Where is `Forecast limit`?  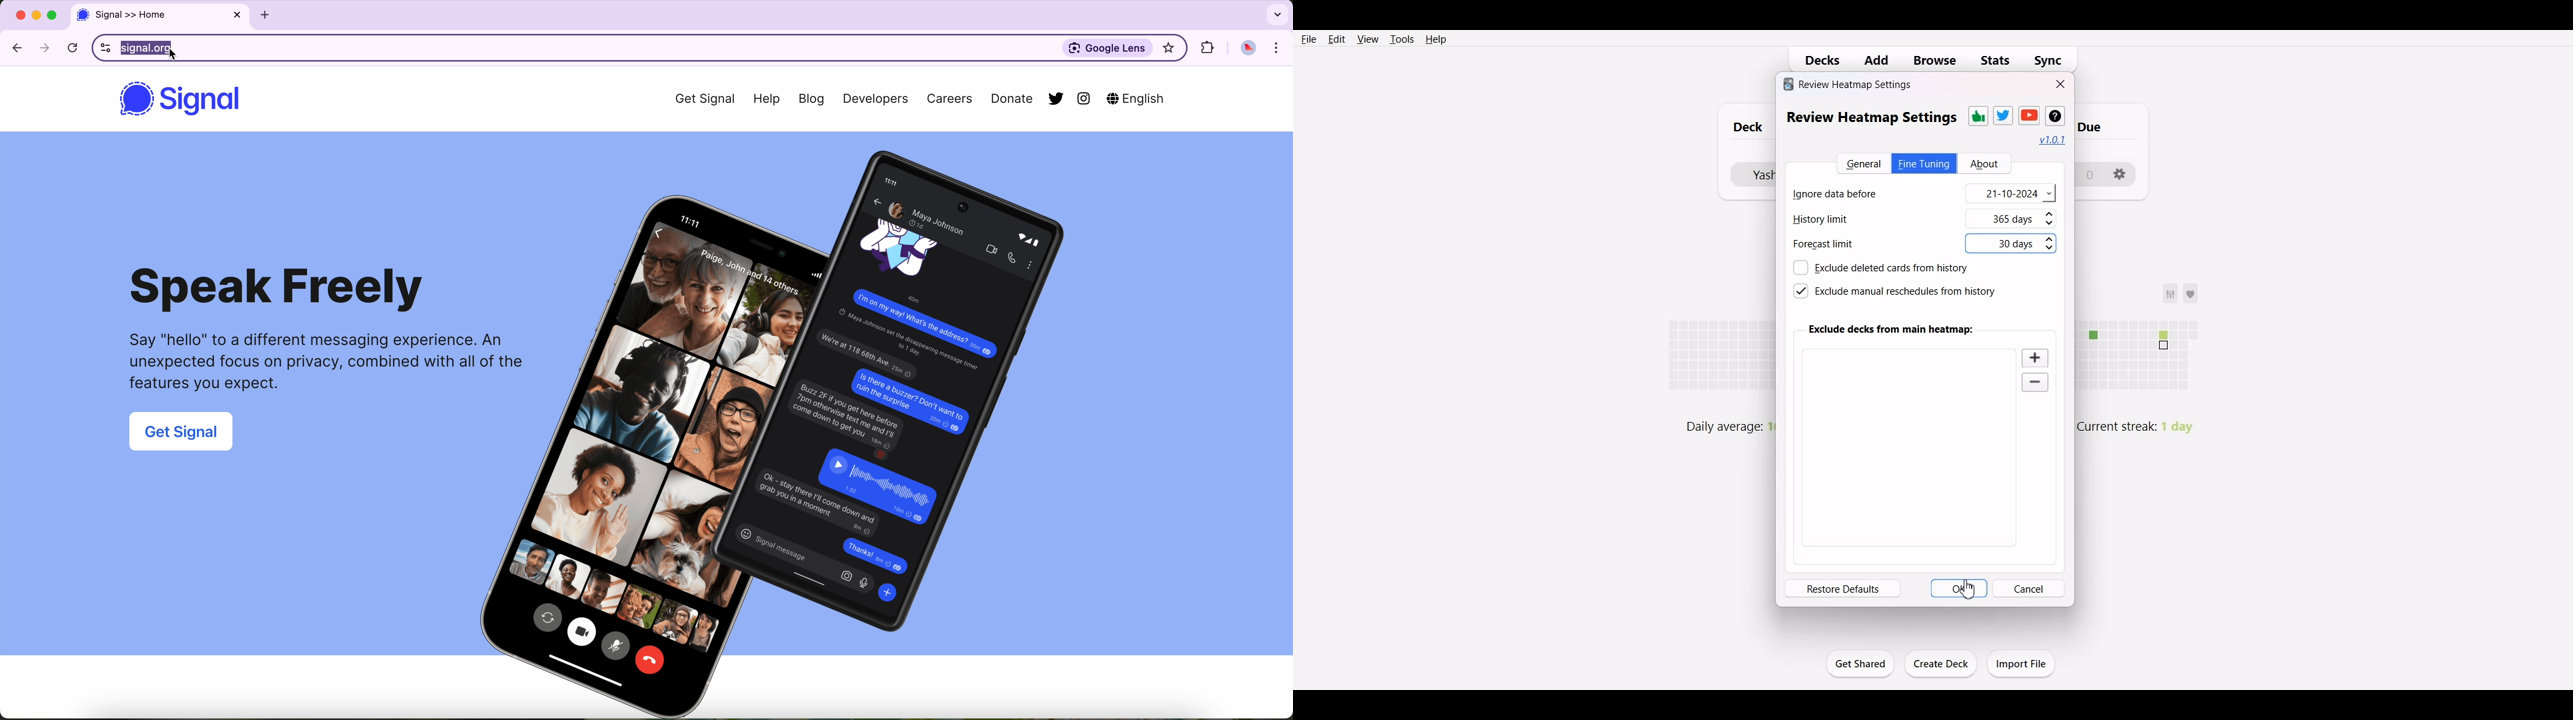 Forecast limit is located at coordinates (1835, 247).